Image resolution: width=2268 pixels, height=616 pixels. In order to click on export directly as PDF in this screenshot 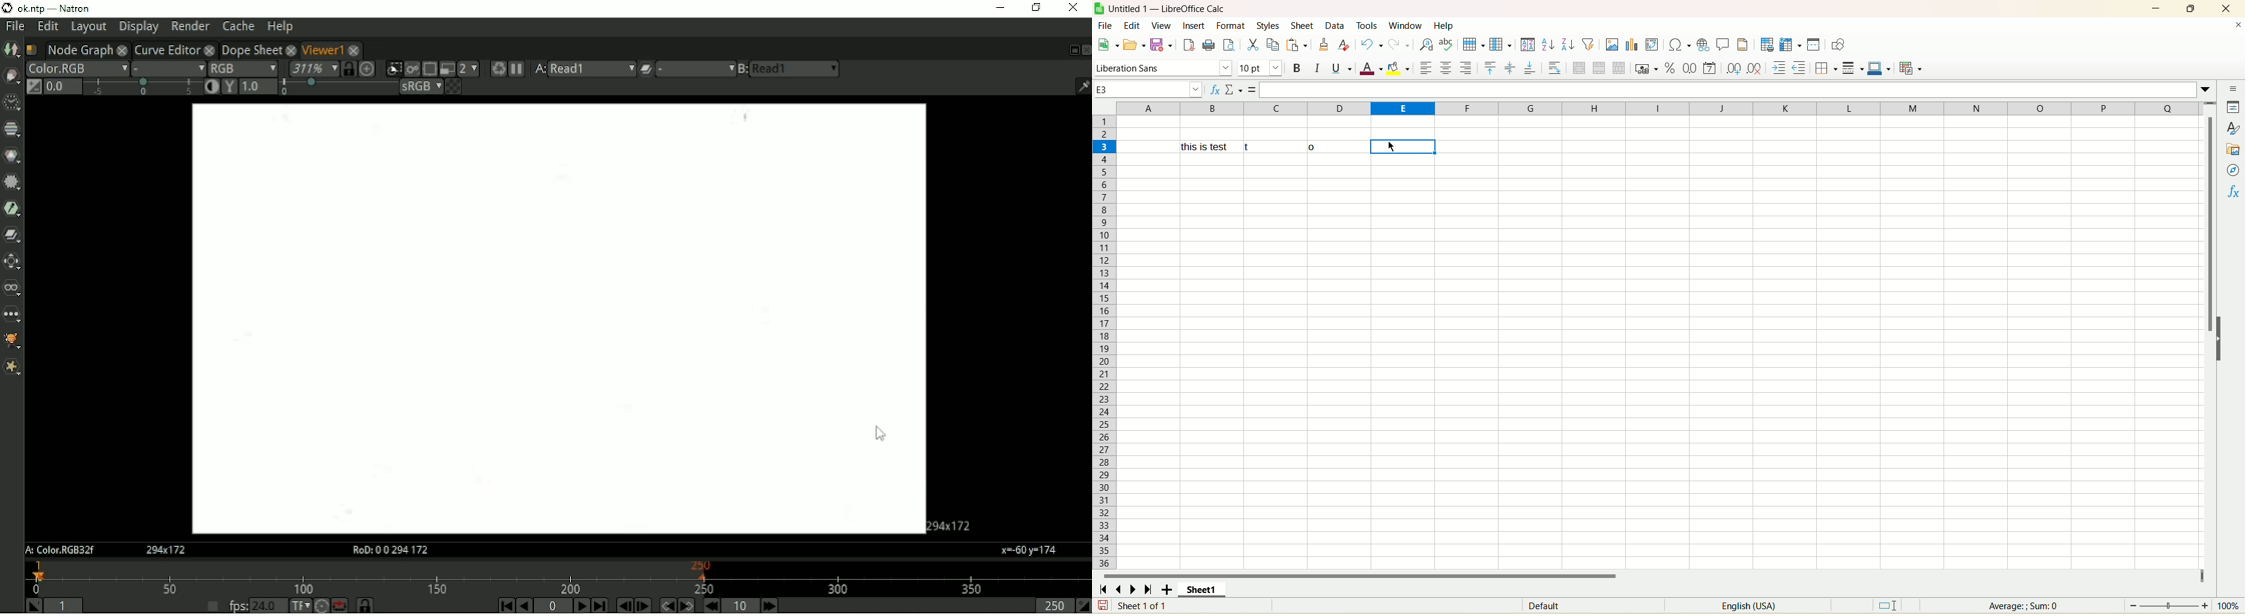, I will do `click(1186, 44)`.